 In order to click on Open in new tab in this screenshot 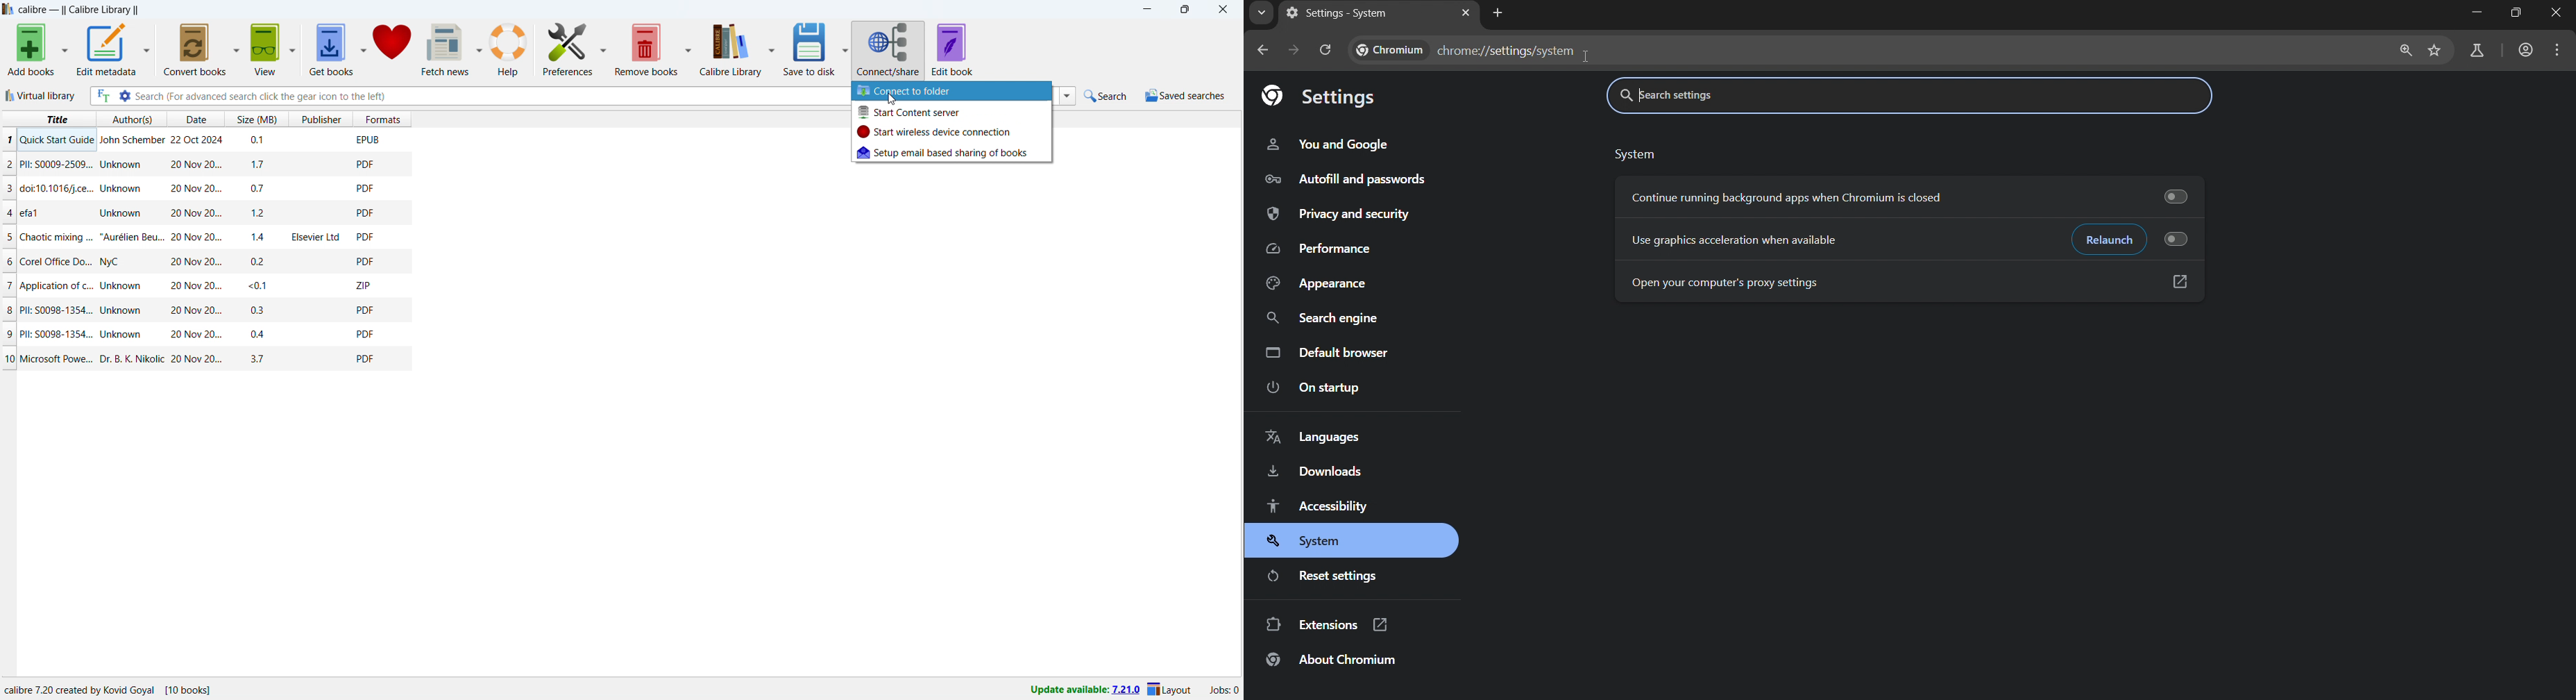, I will do `click(2180, 284)`.